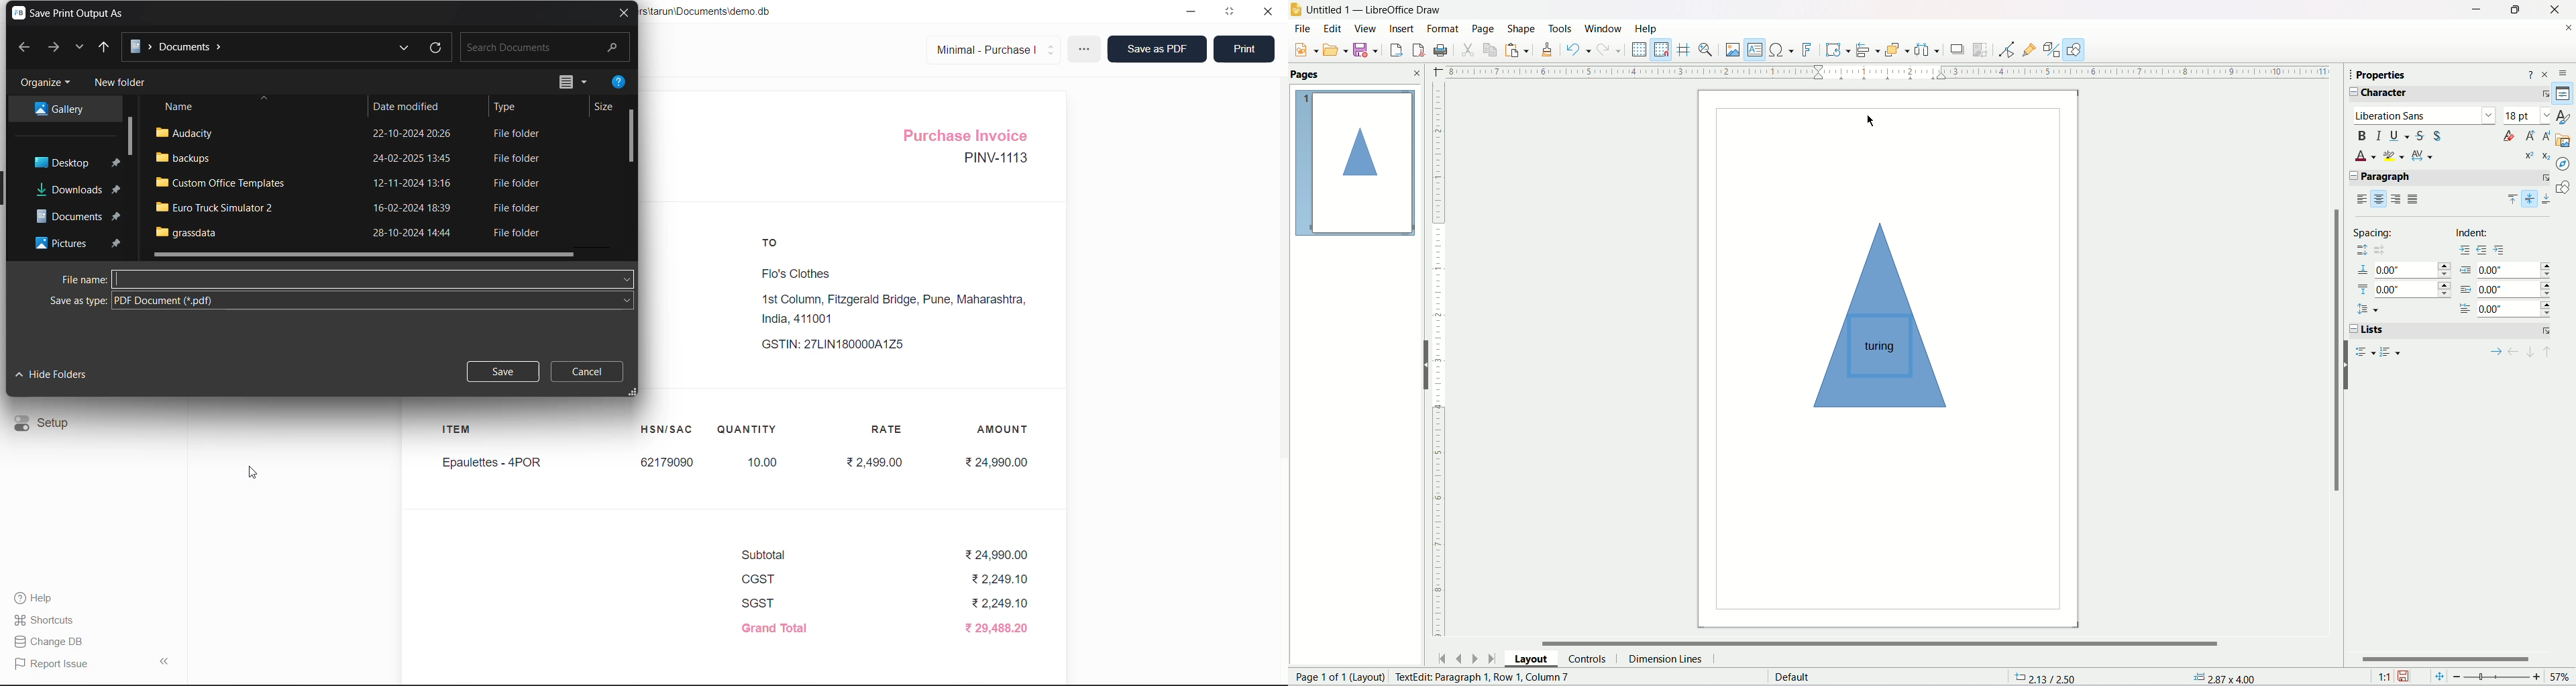 This screenshot has width=2576, height=700. Describe the element at coordinates (2393, 158) in the screenshot. I see `highlighting` at that location.